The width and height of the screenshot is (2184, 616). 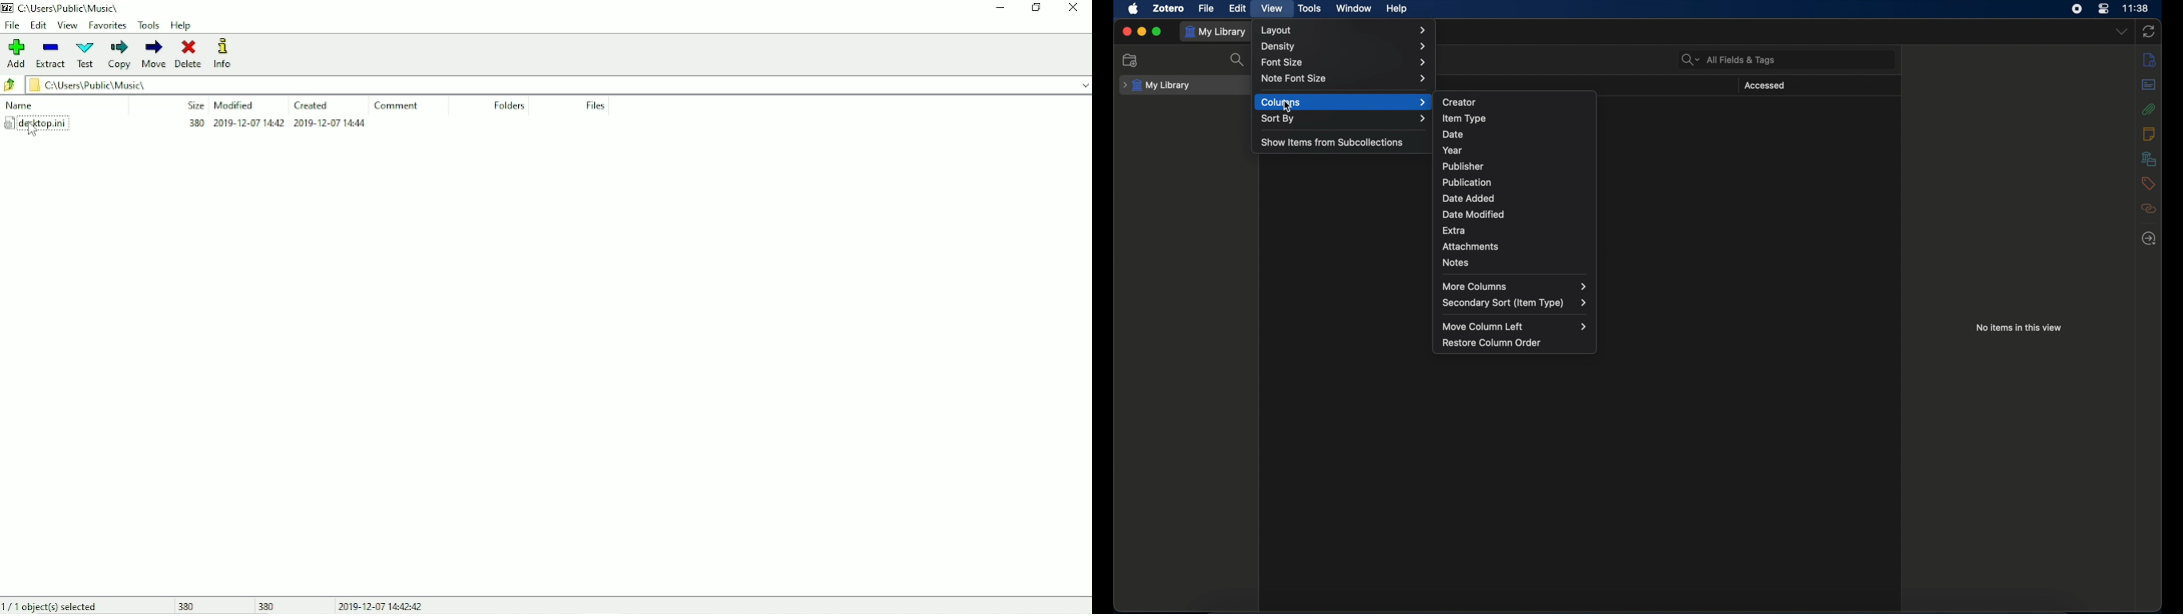 What do you see at coordinates (1452, 150) in the screenshot?
I see `year` at bounding box center [1452, 150].